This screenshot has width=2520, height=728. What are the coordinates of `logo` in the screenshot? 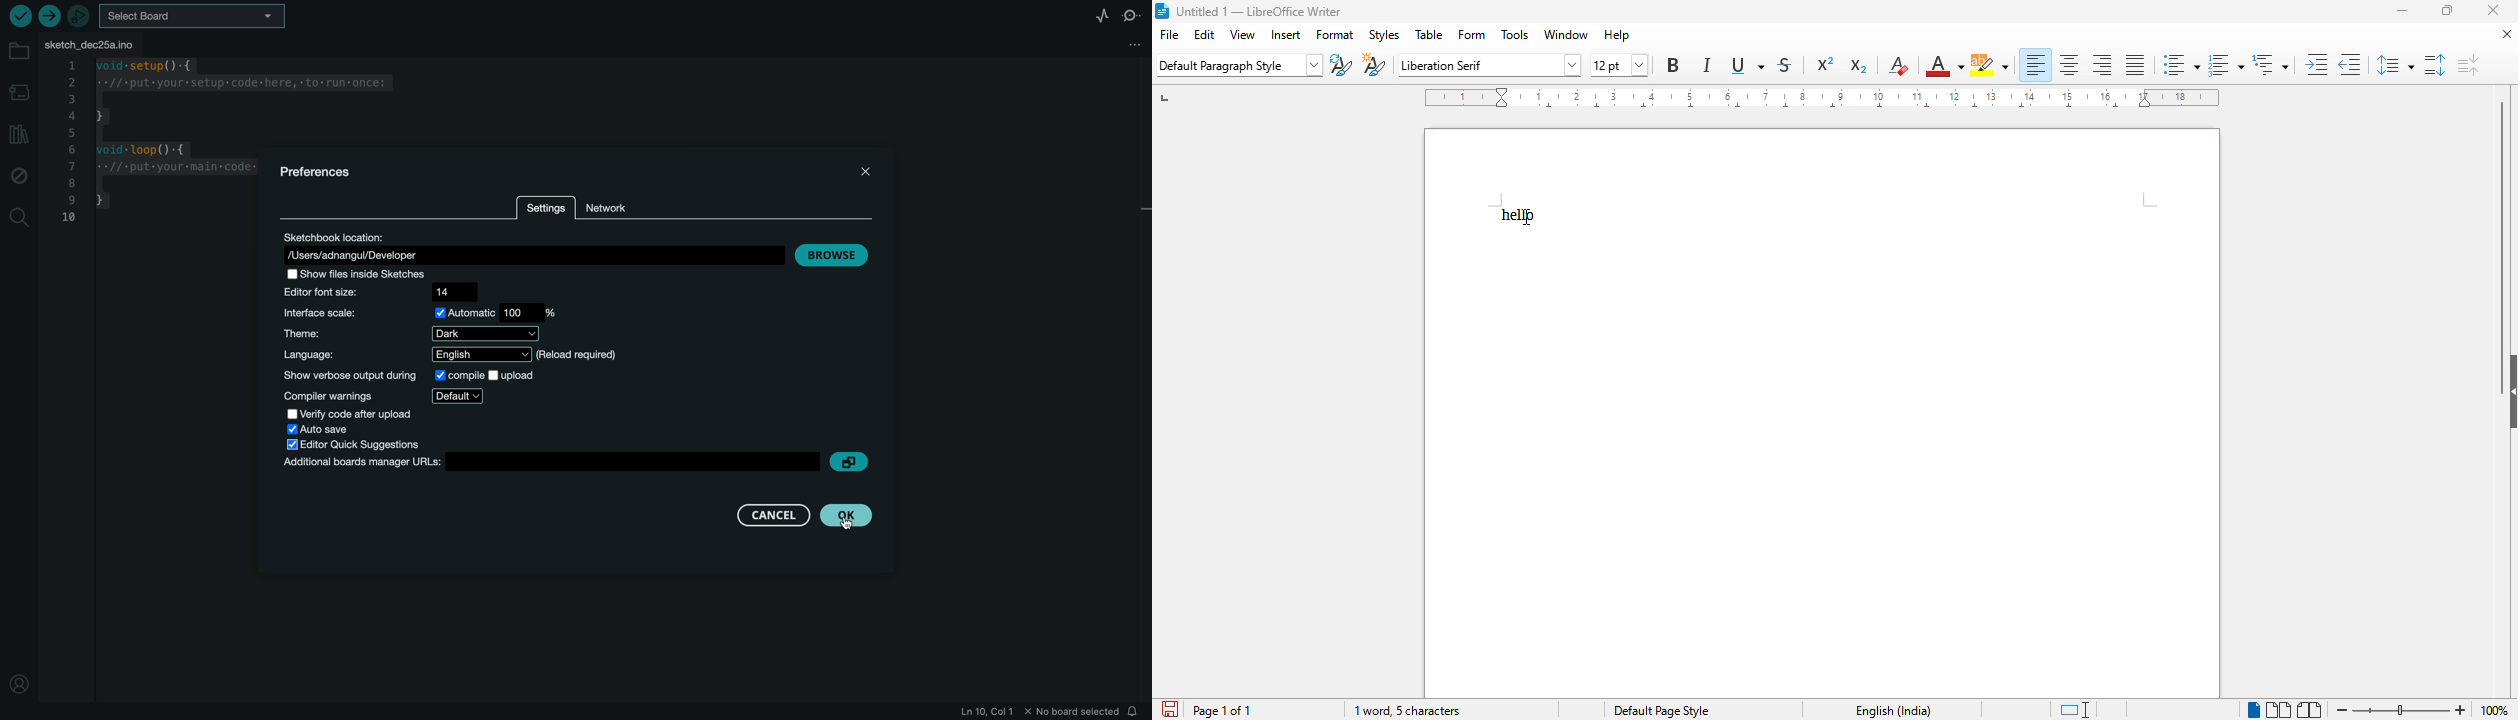 It's located at (1164, 10).